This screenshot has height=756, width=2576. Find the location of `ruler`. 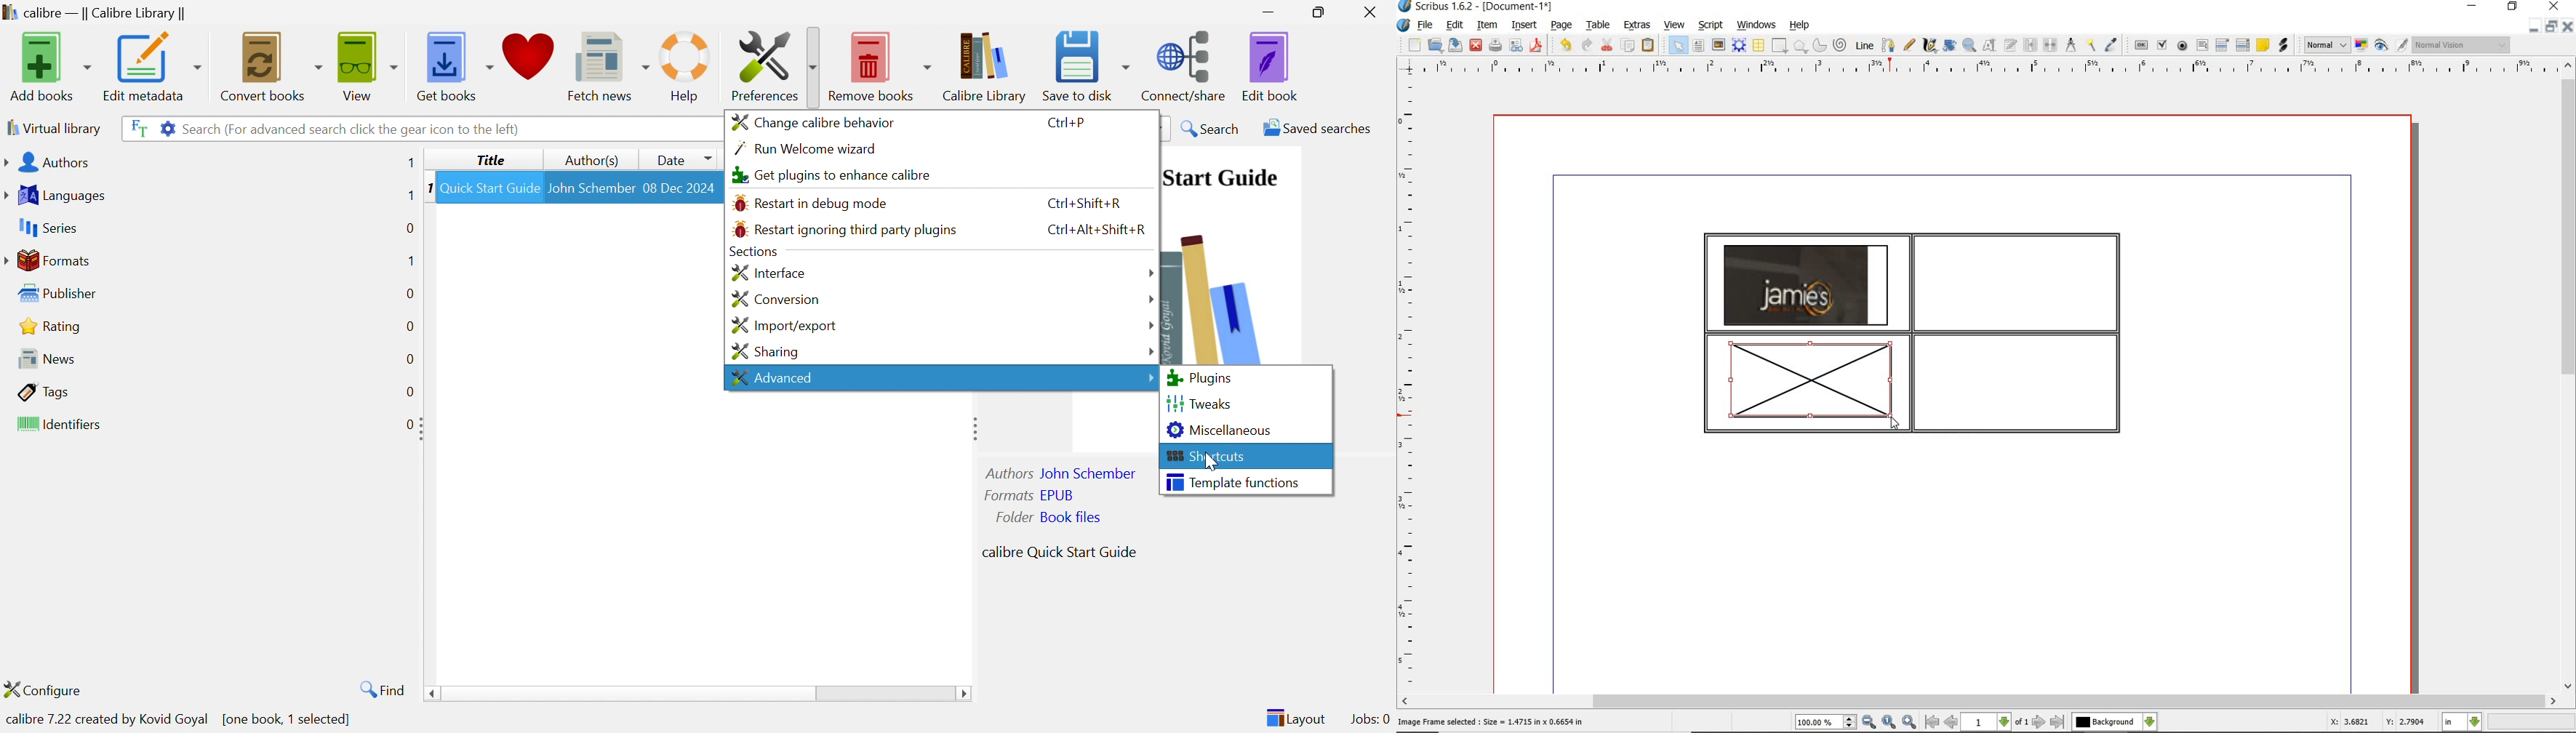

ruler is located at coordinates (1410, 384).